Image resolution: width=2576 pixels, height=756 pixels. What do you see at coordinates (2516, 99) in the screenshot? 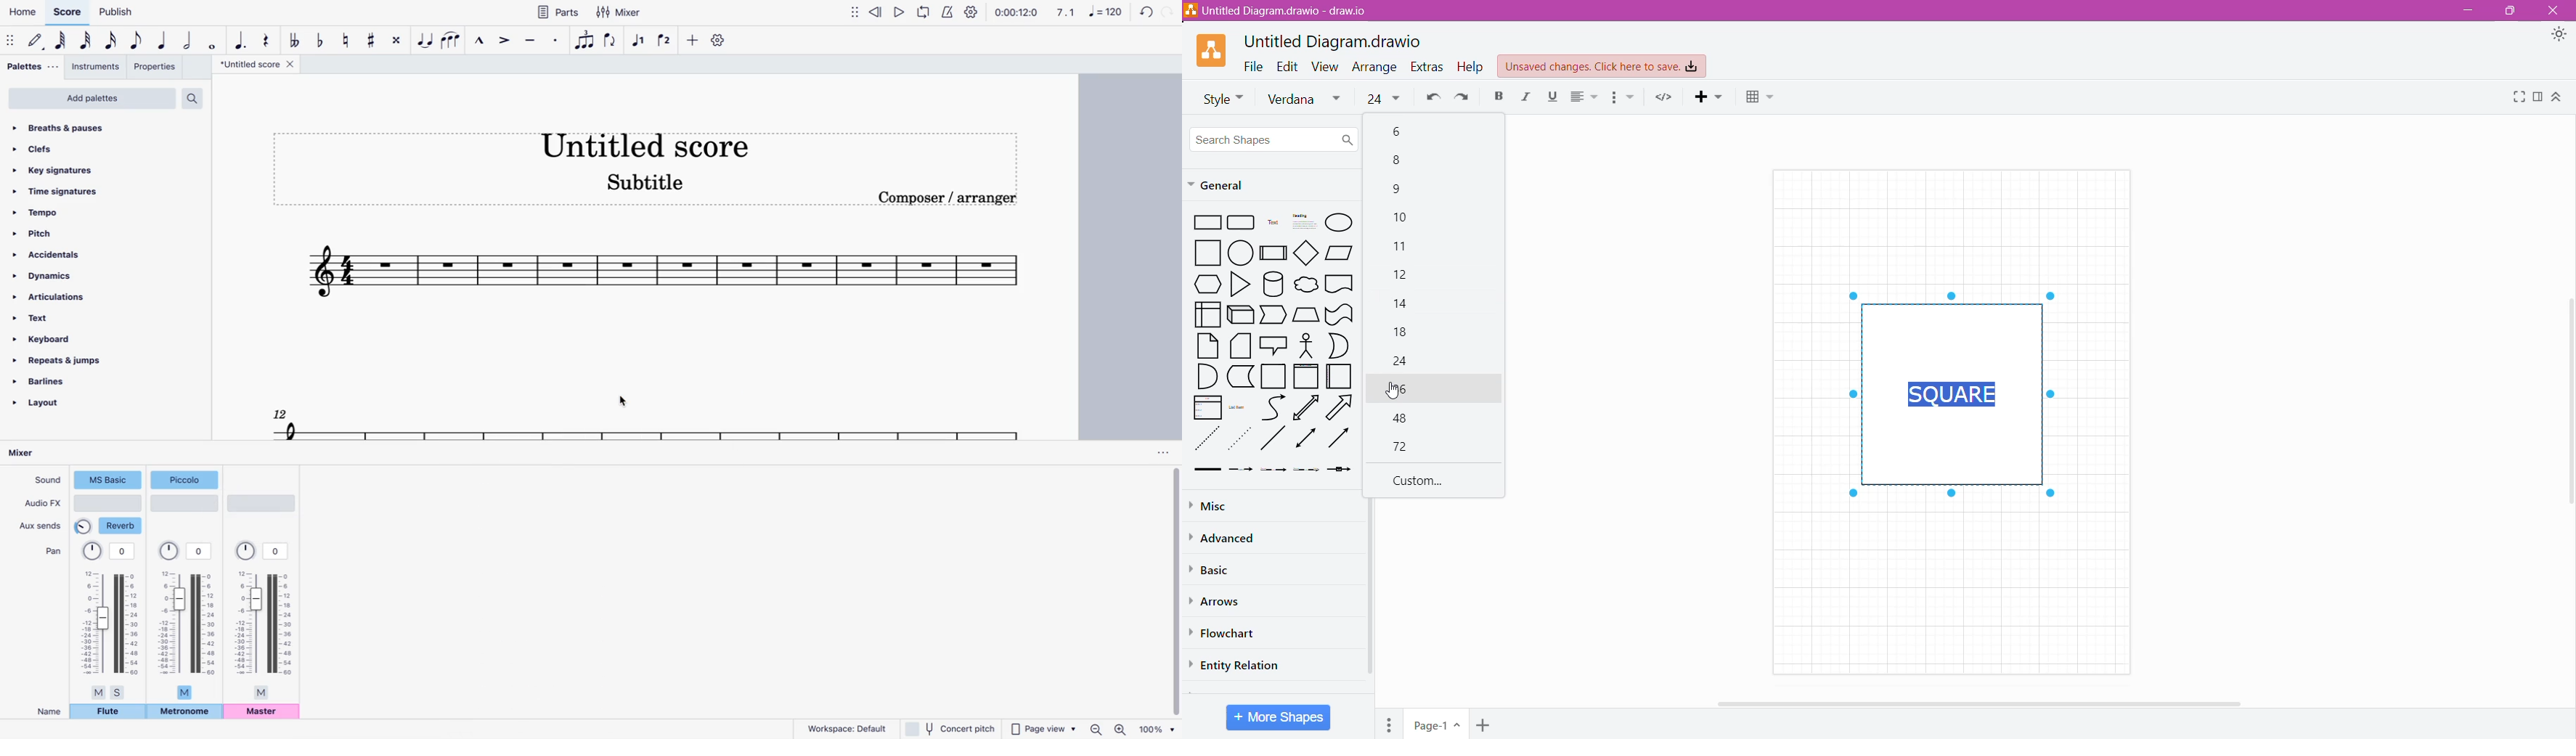
I see `Fullscreen` at bounding box center [2516, 99].